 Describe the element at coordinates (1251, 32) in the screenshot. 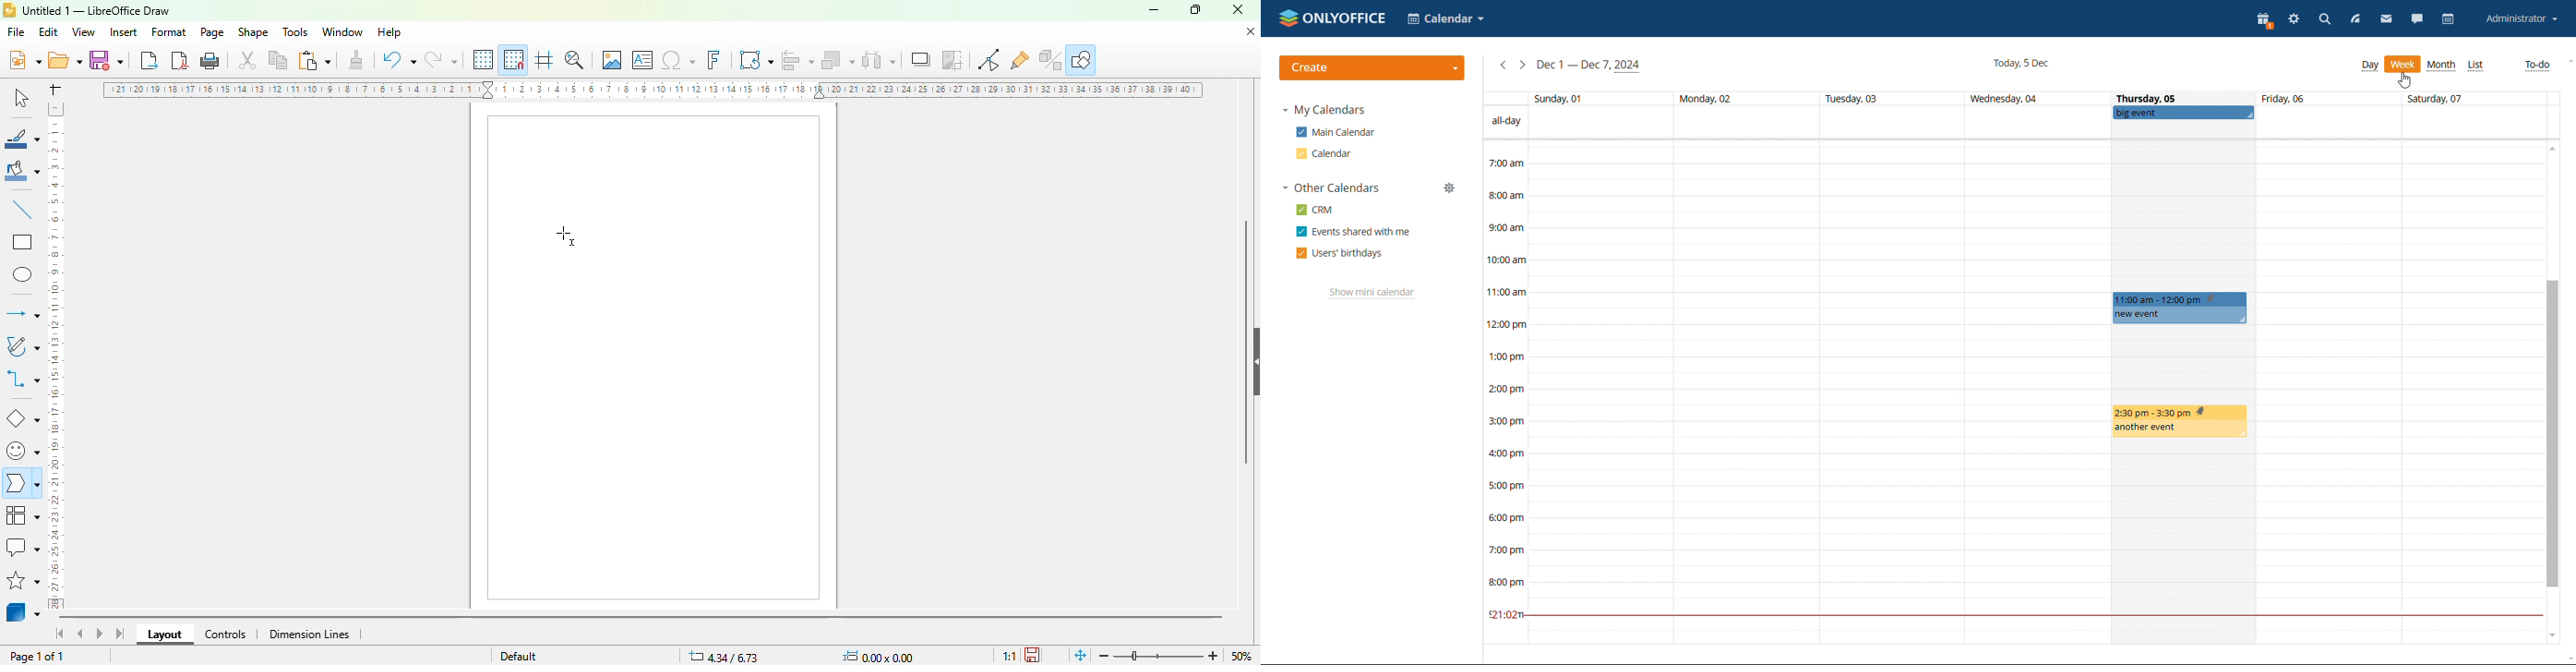

I see `close document` at that location.